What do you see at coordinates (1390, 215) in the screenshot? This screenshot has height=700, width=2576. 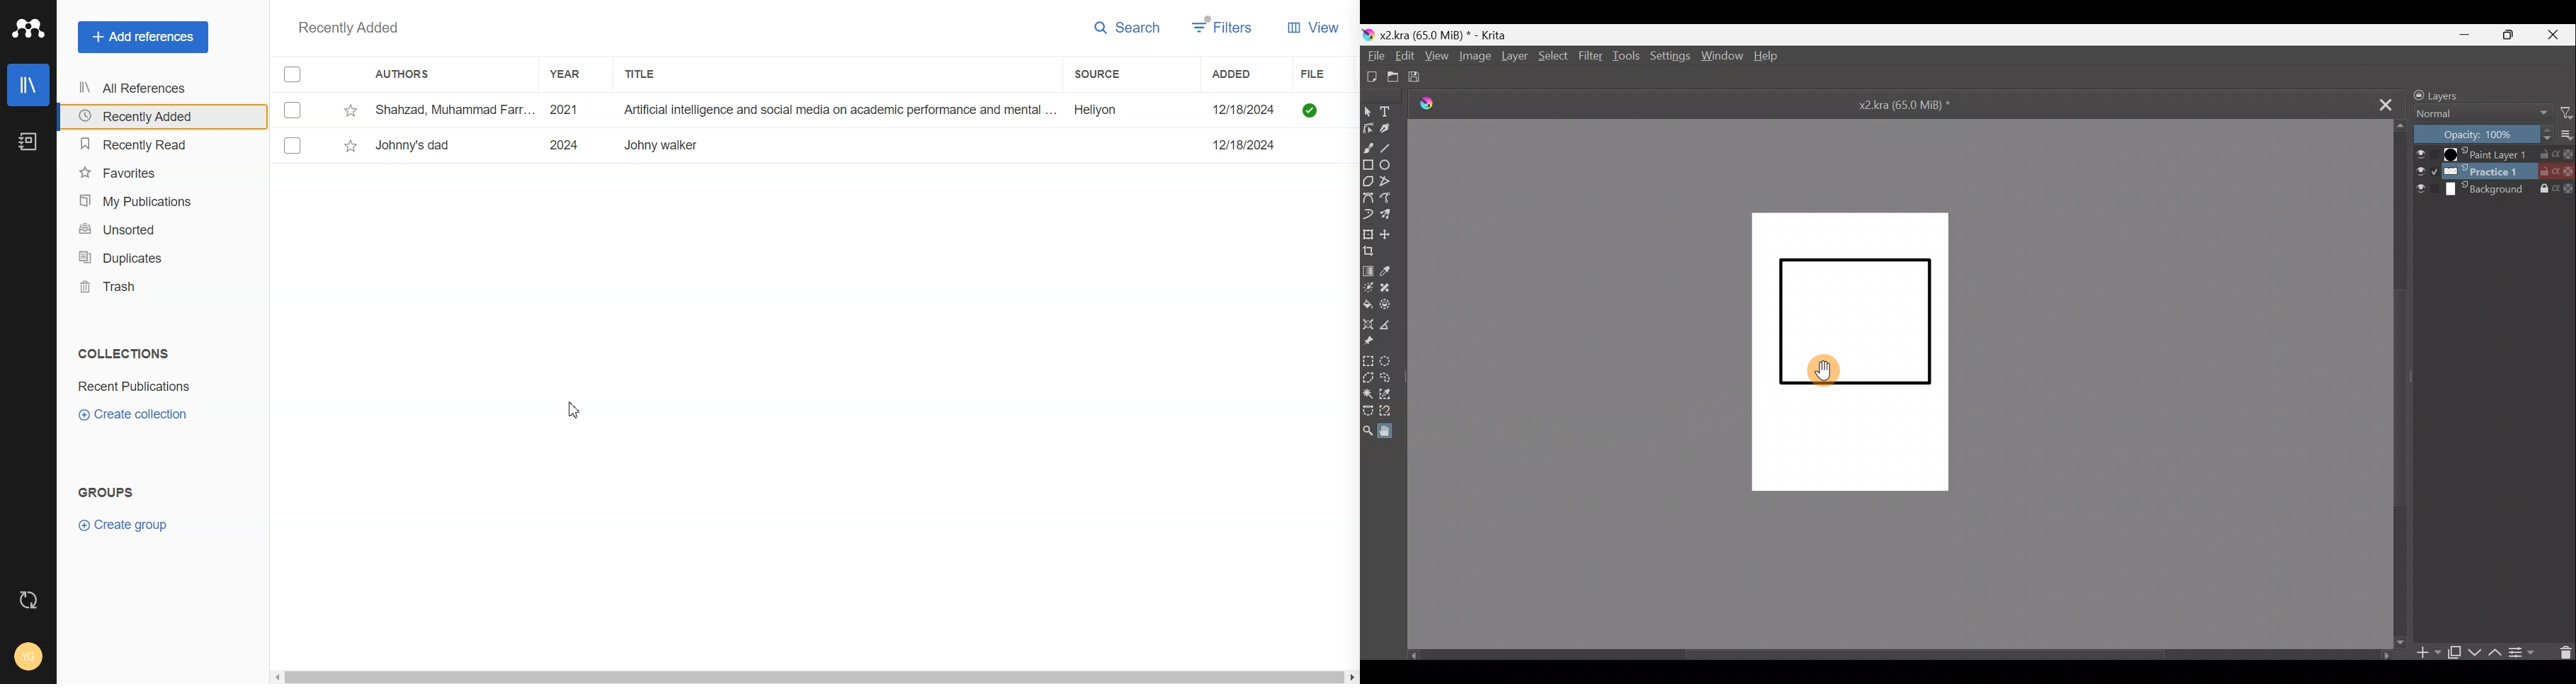 I see `Multibrush tool` at bounding box center [1390, 215].